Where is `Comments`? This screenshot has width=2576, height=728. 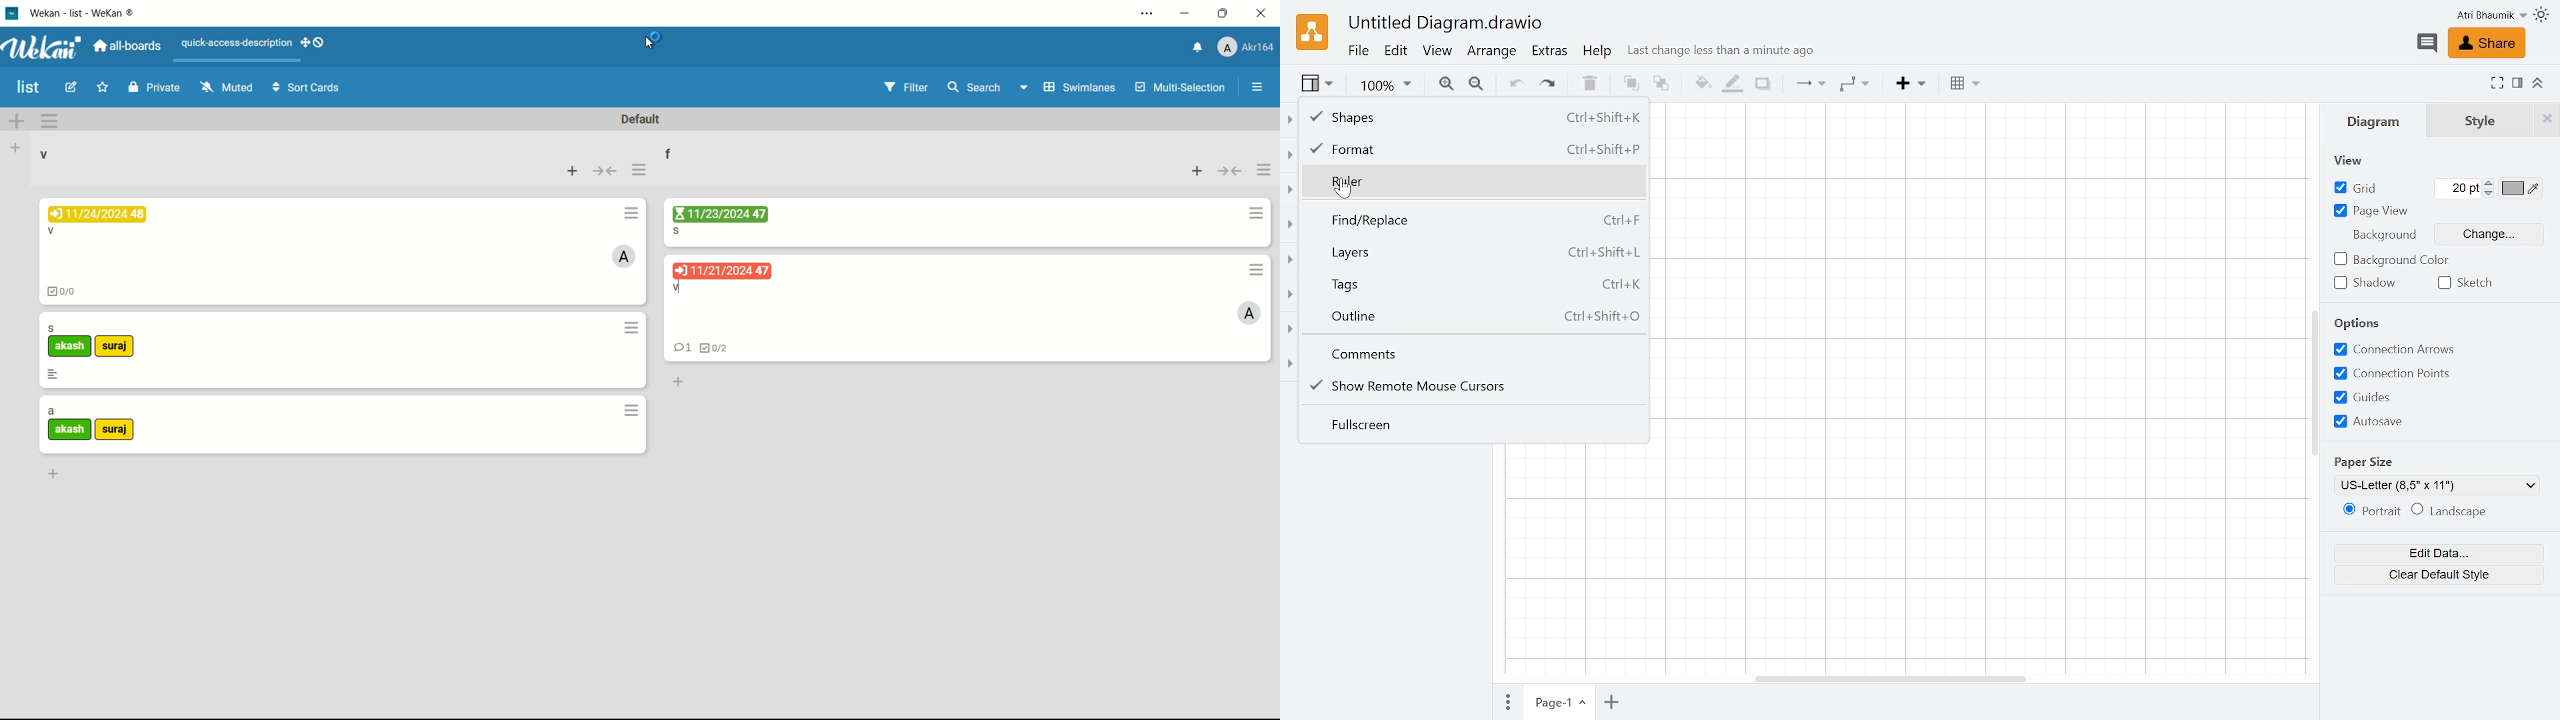
Comments is located at coordinates (1468, 353).